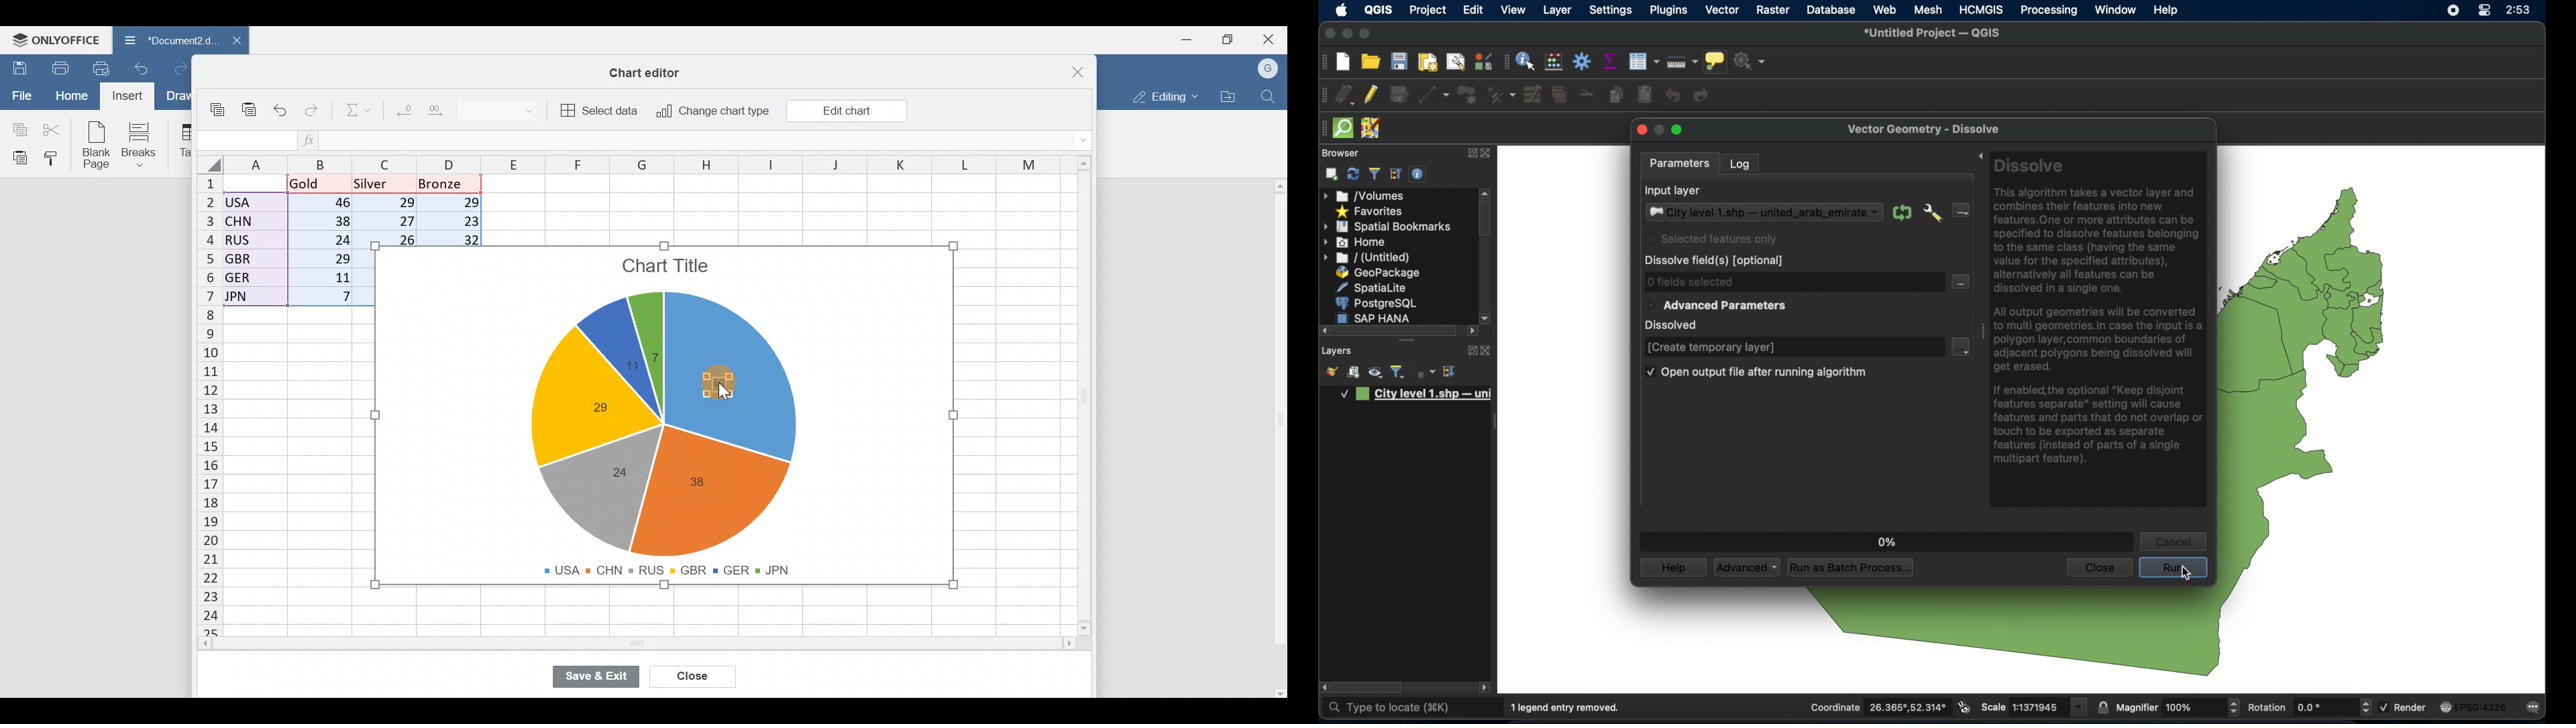 The width and height of the screenshot is (2576, 728). What do you see at coordinates (1342, 128) in the screenshot?
I see `quick osm` at bounding box center [1342, 128].